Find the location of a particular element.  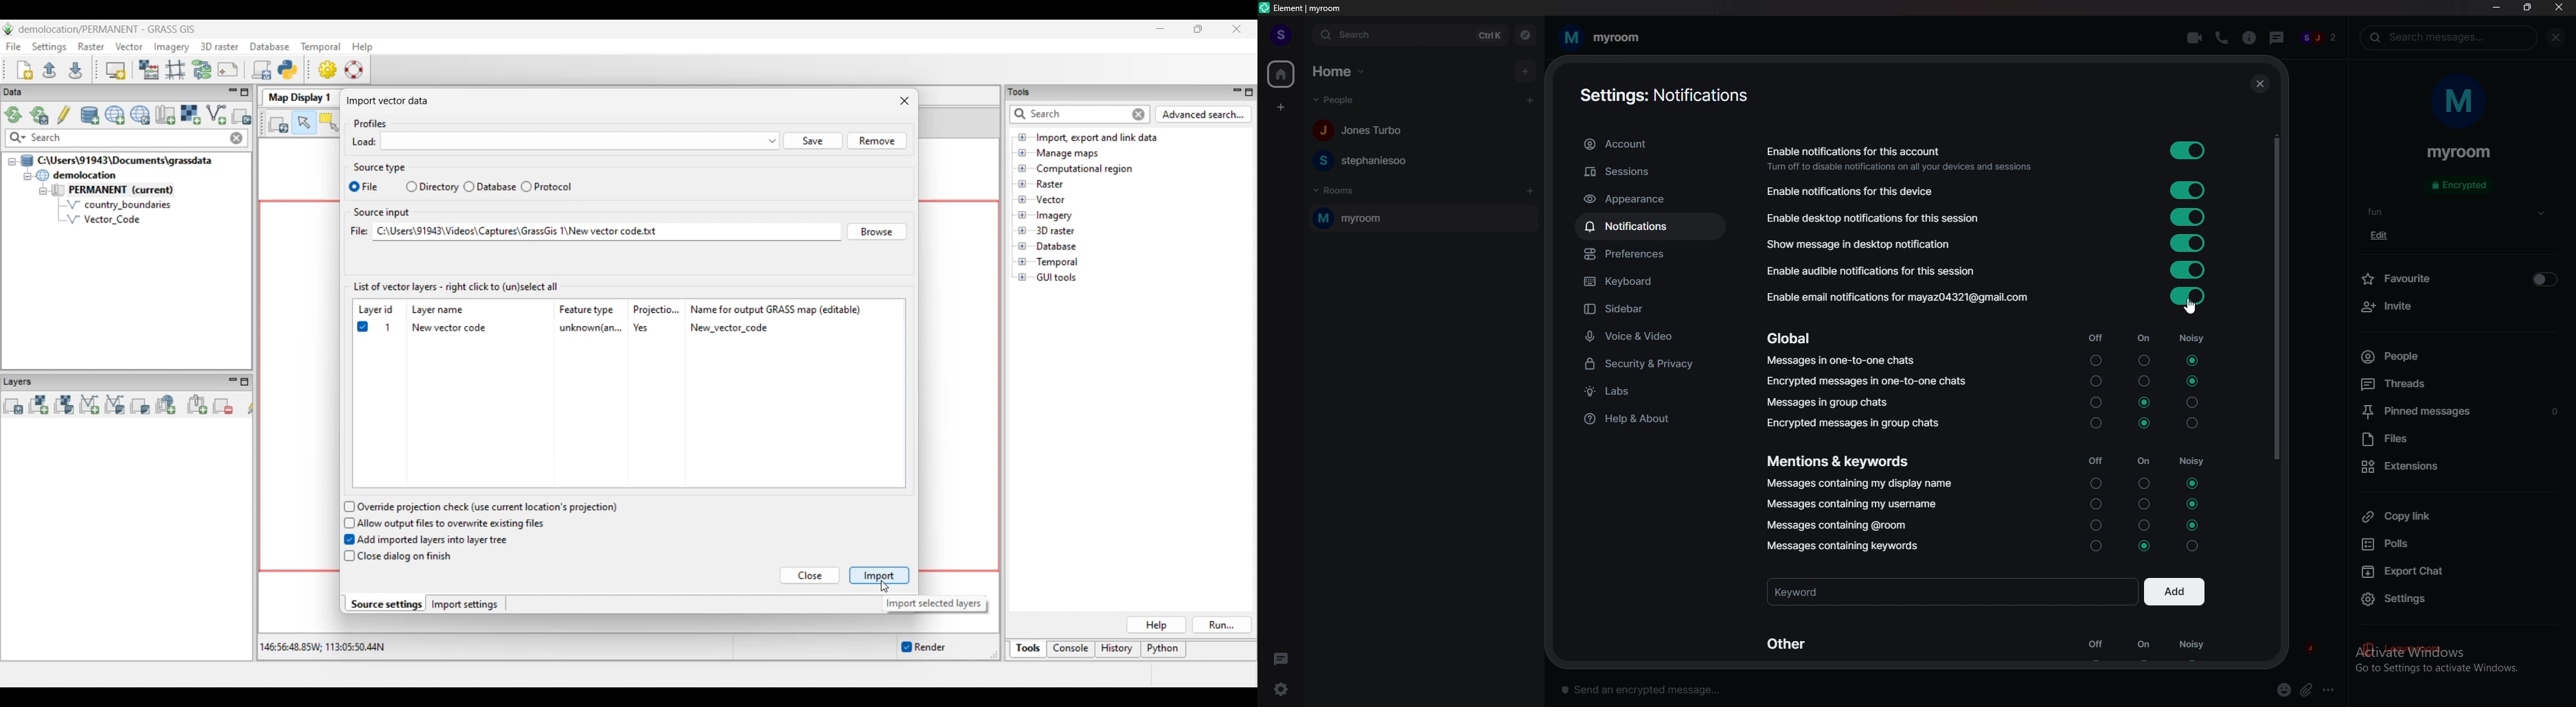

sessions is located at coordinates (1654, 172).